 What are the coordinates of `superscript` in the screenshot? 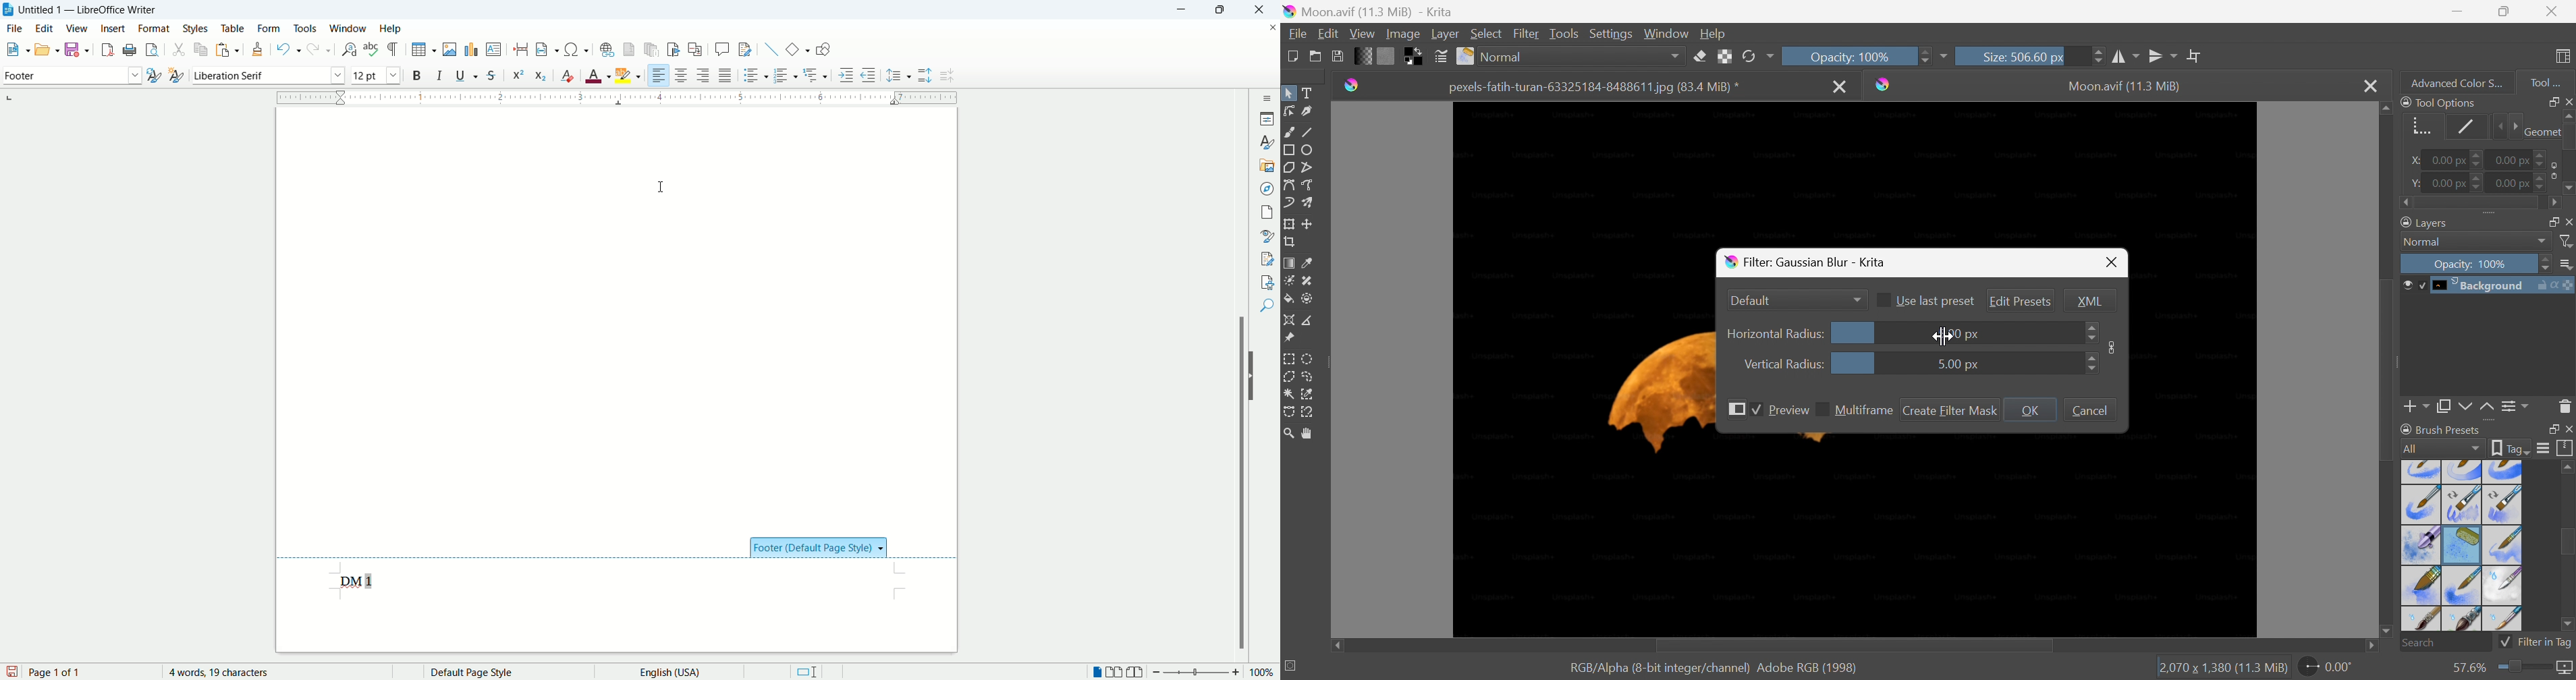 It's located at (517, 74).